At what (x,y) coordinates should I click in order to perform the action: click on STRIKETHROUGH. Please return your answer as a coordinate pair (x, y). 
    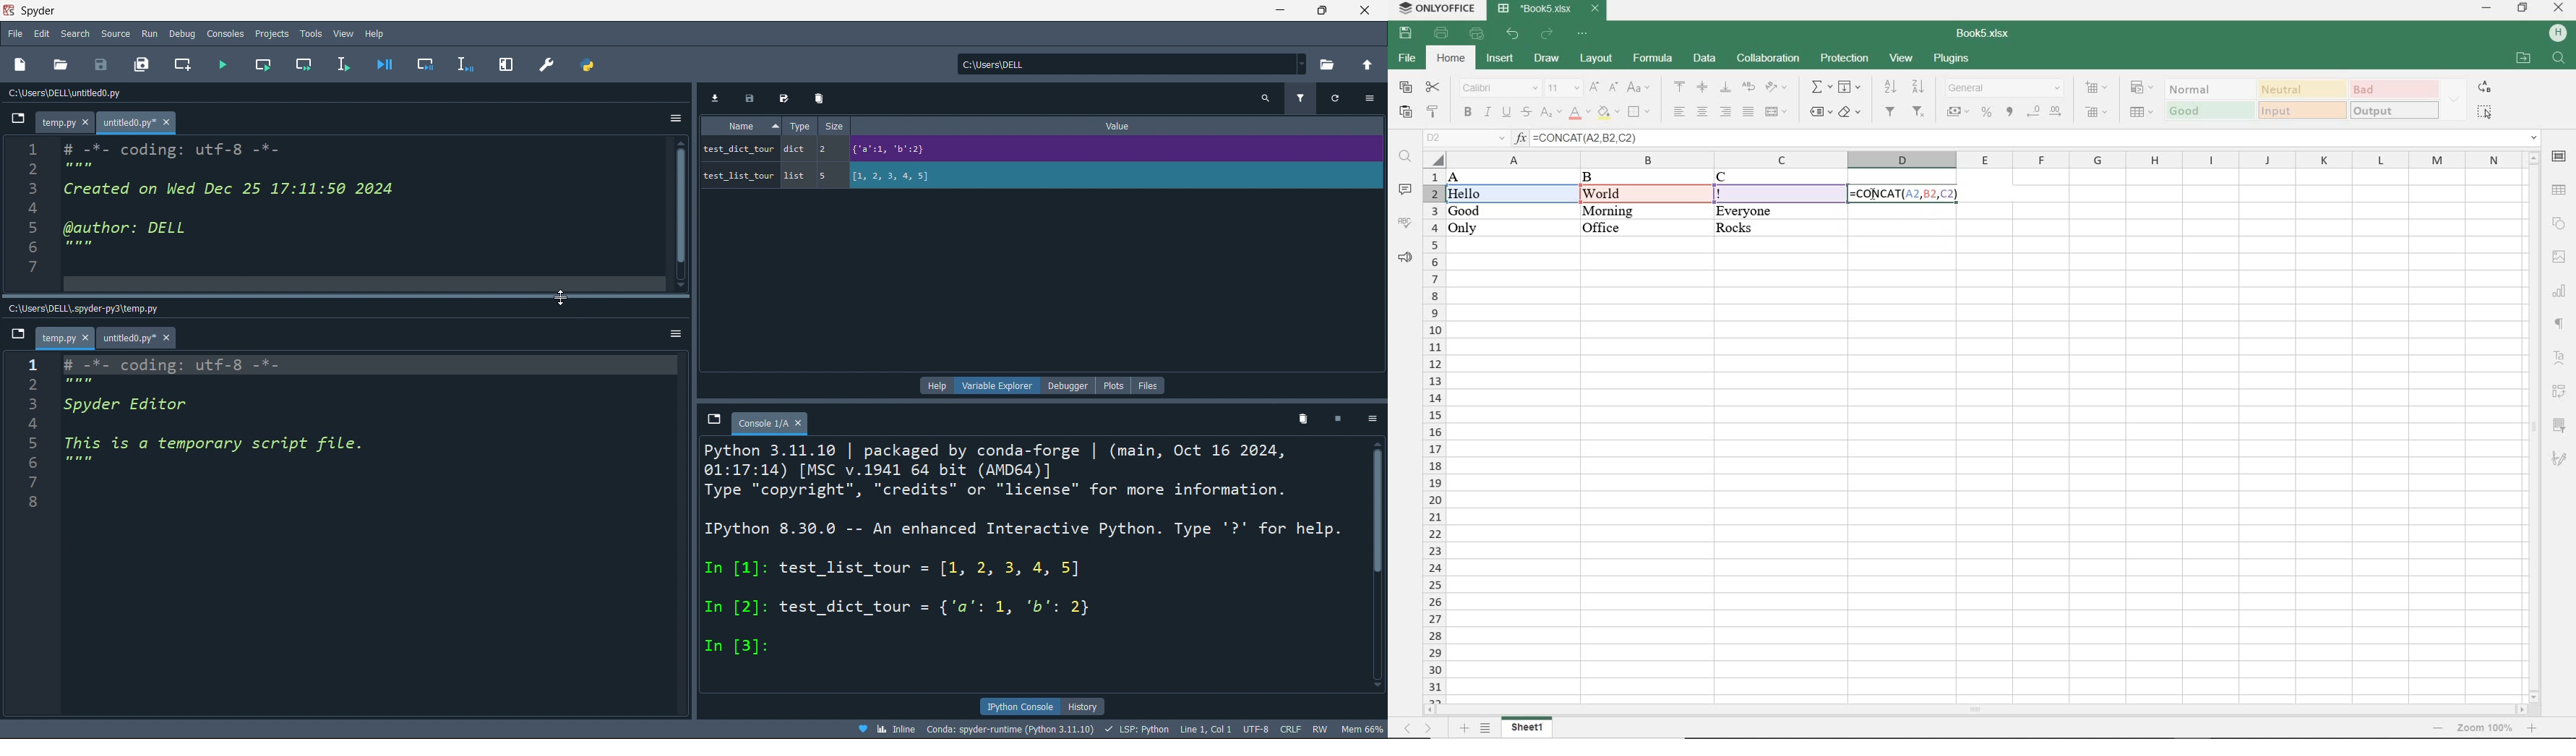
    Looking at the image, I should click on (1526, 113).